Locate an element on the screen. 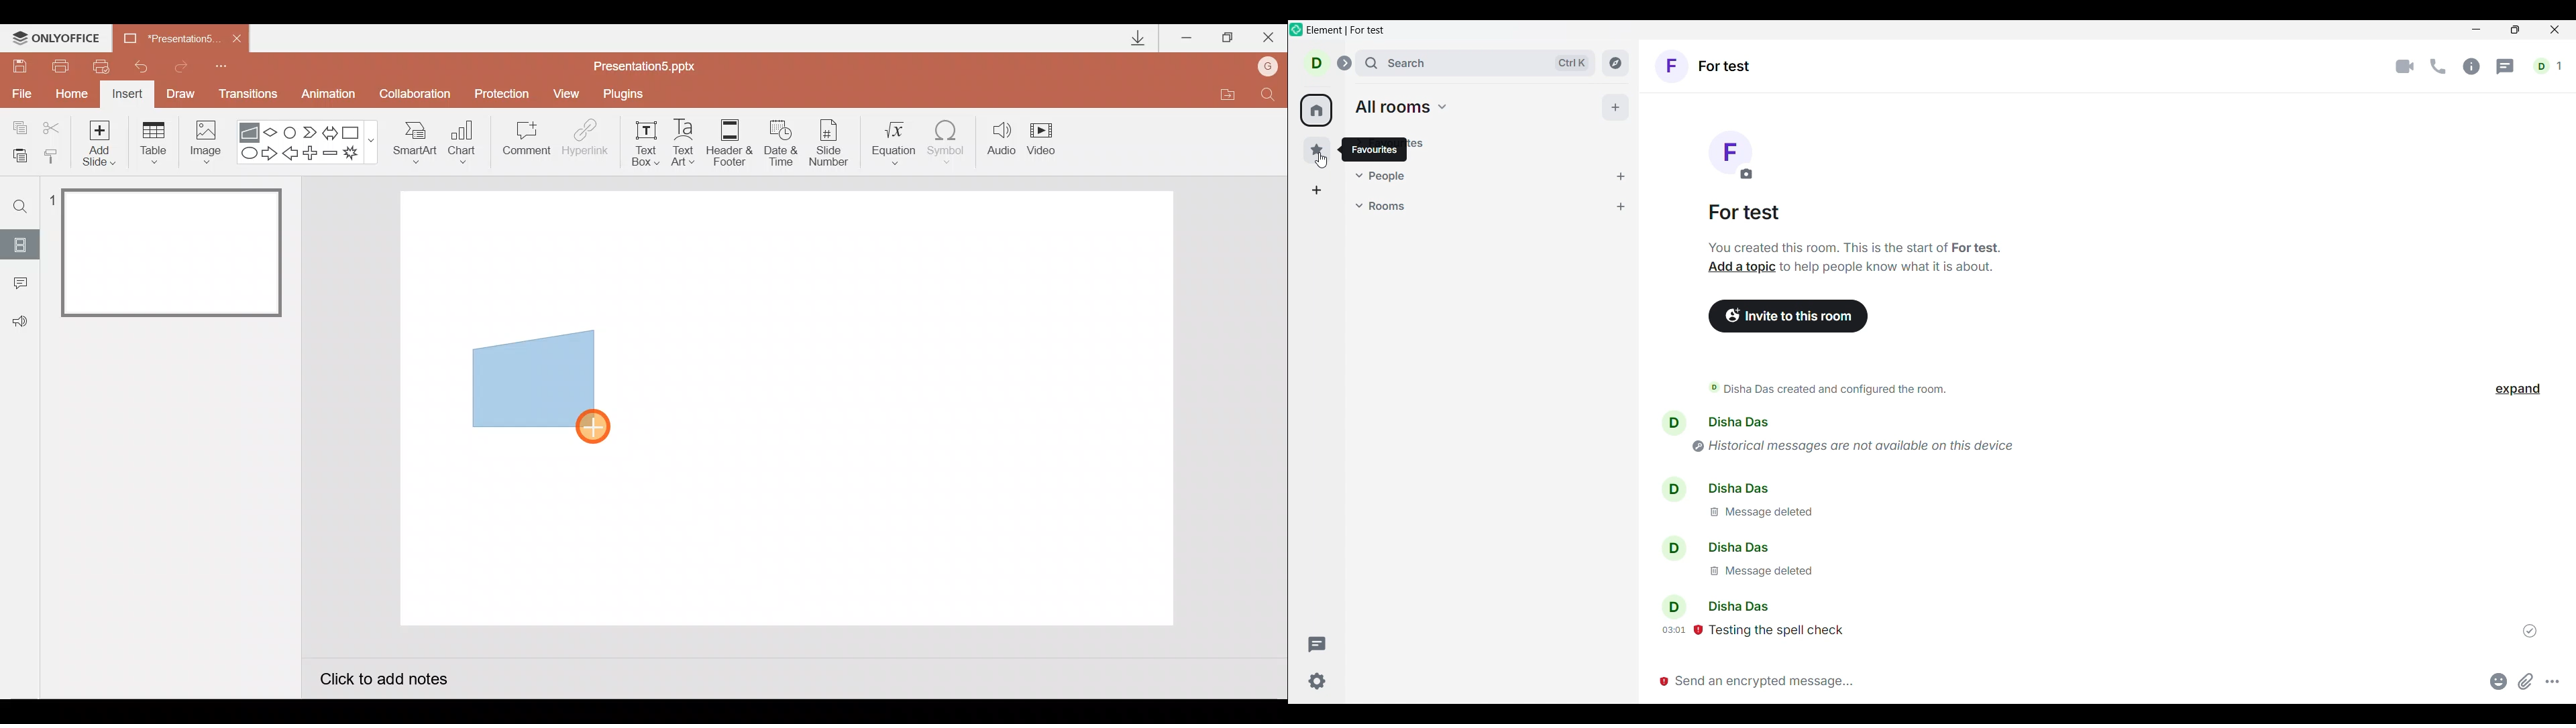 The image size is (2576, 728). Audio is located at coordinates (1002, 141).